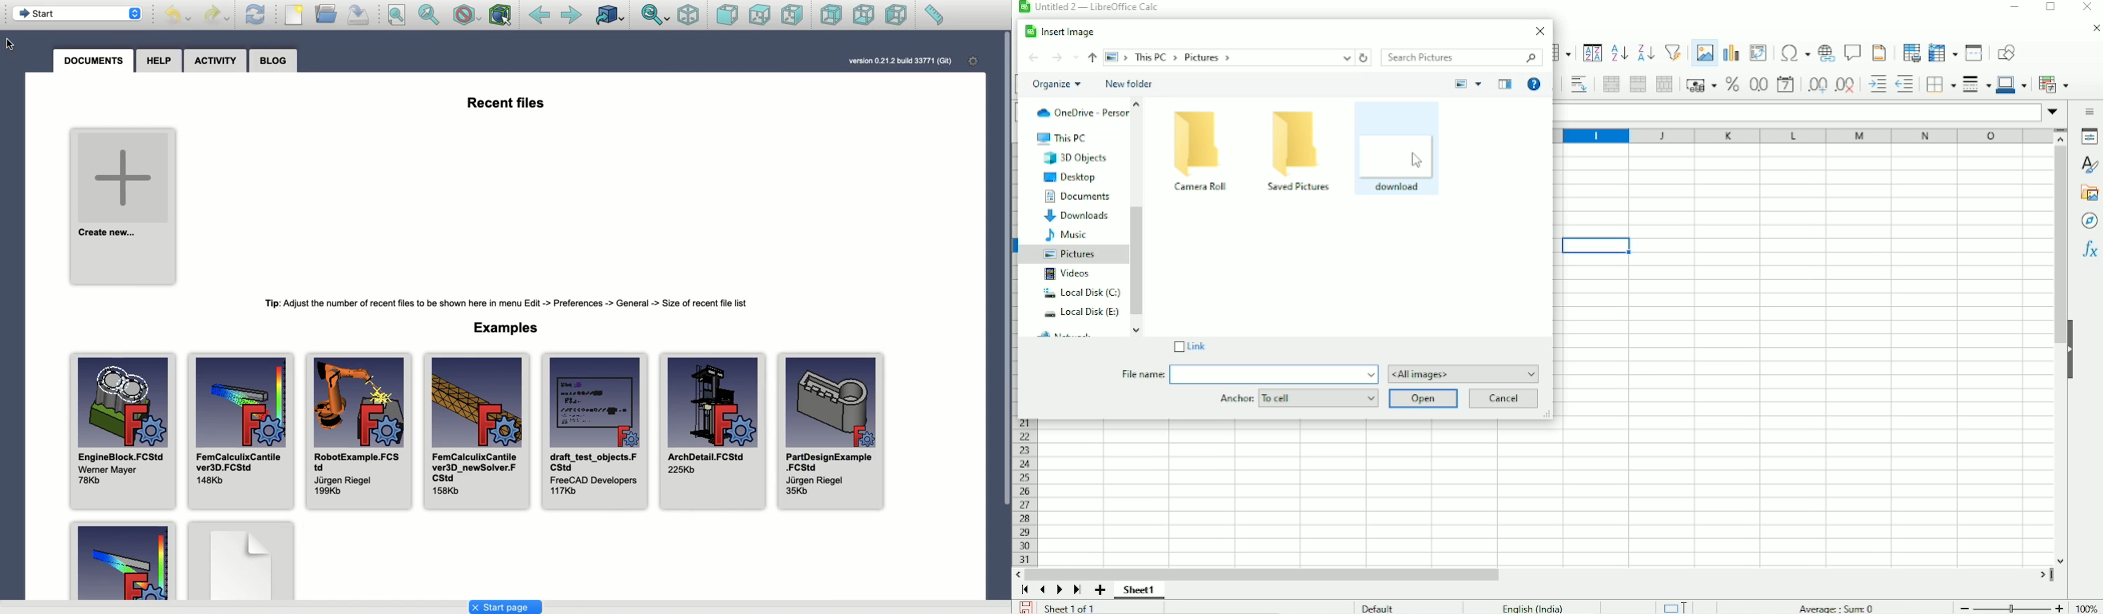 Image resolution: width=2128 pixels, height=616 pixels. What do you see at coordinates (511, 103) in the screenshot?
I see `Recent files` at bounding box center [511, 103].